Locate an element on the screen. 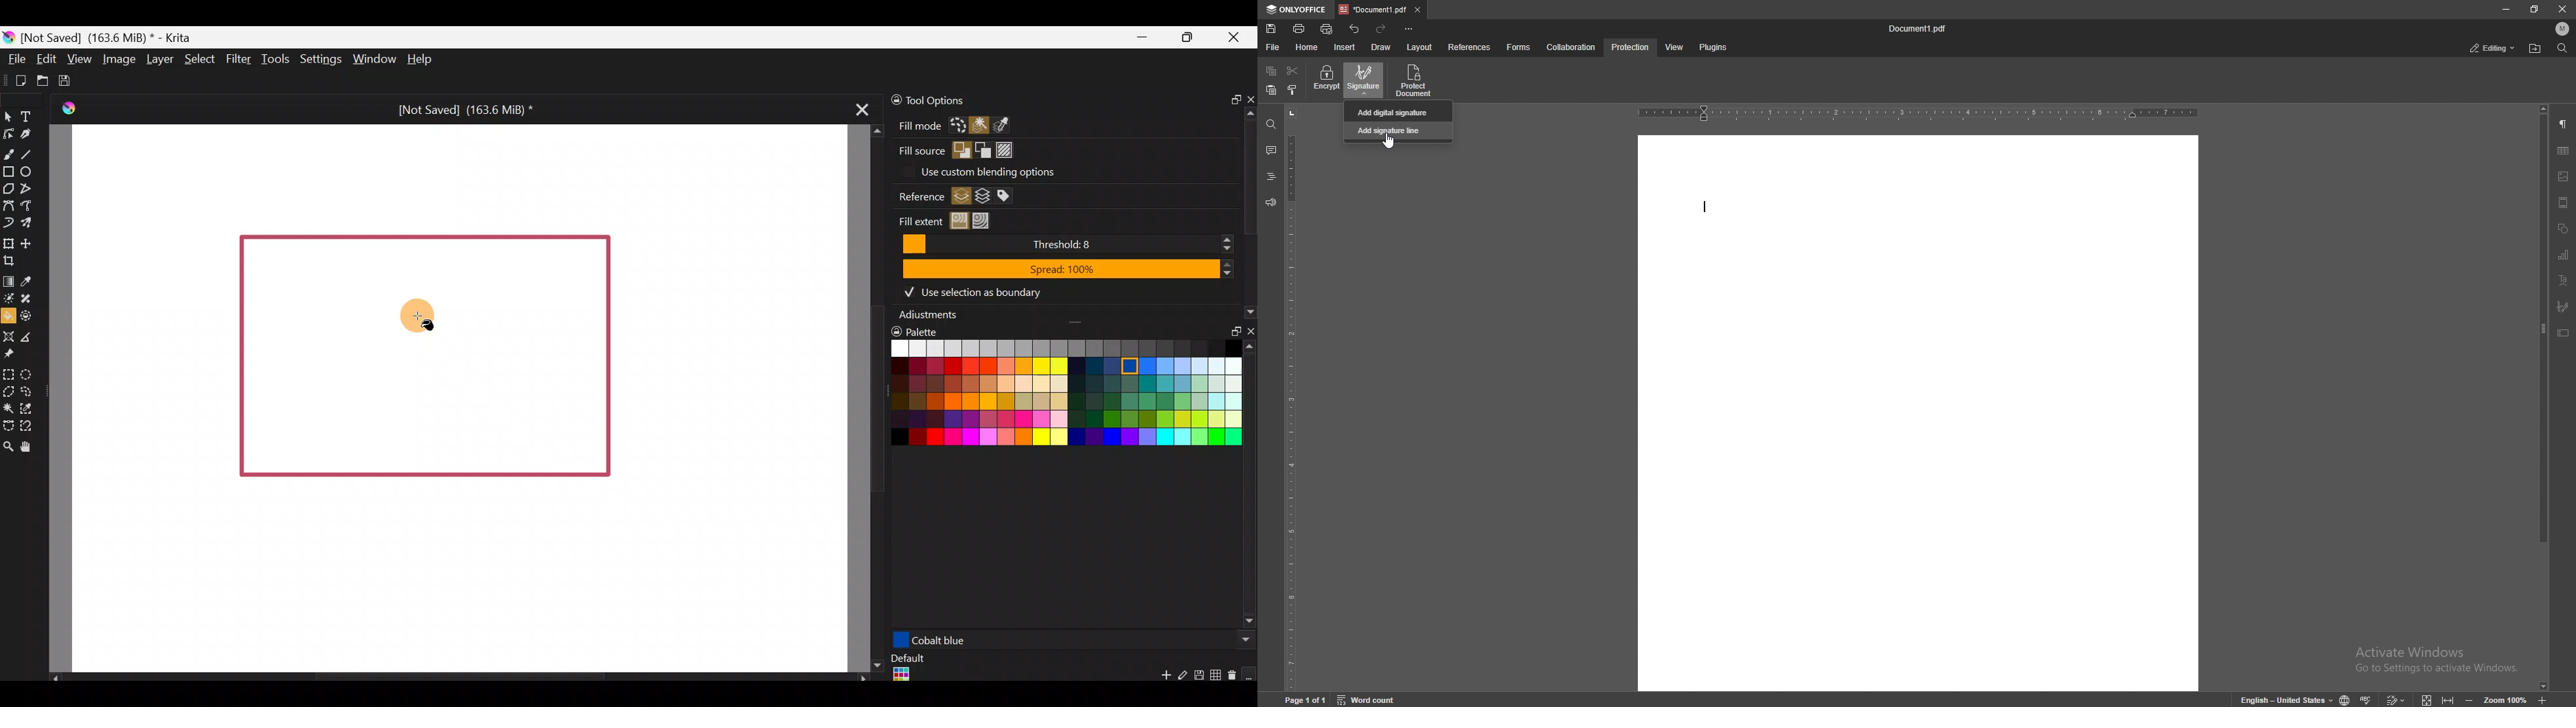 Image resolution: width=2576 pixels, height=728 pixels. View is located at coordinates (79, 57).